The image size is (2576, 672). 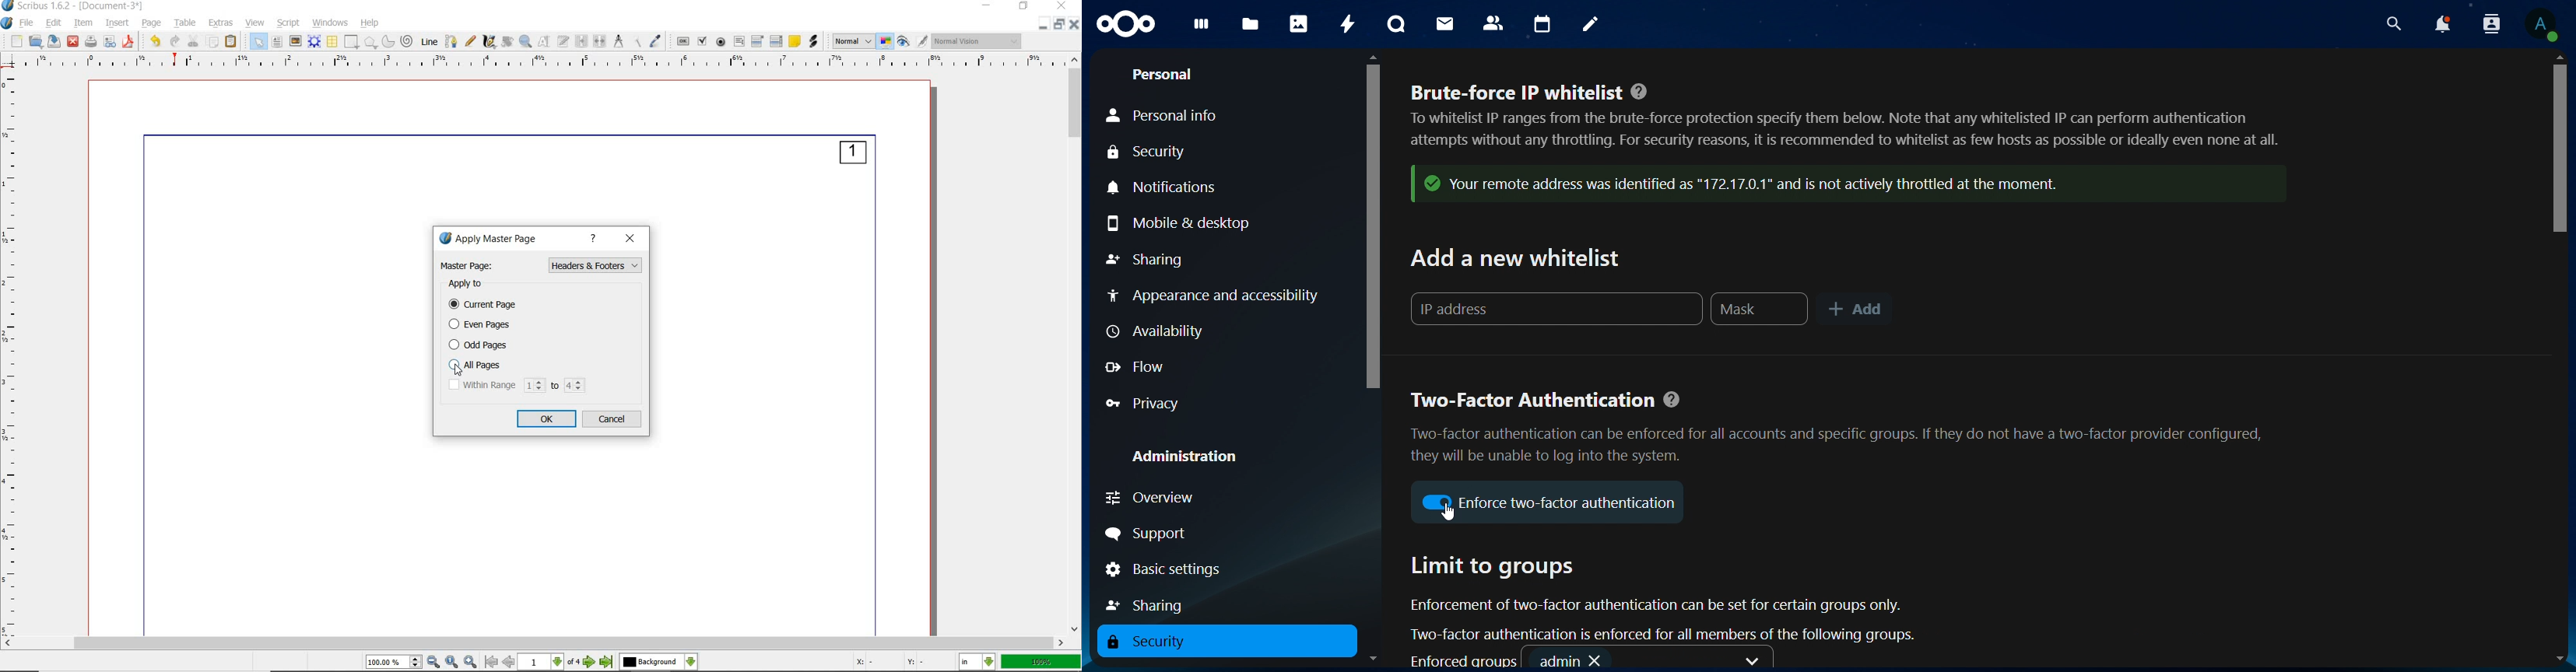 I want to click on cut, so click(x=193, y=41).